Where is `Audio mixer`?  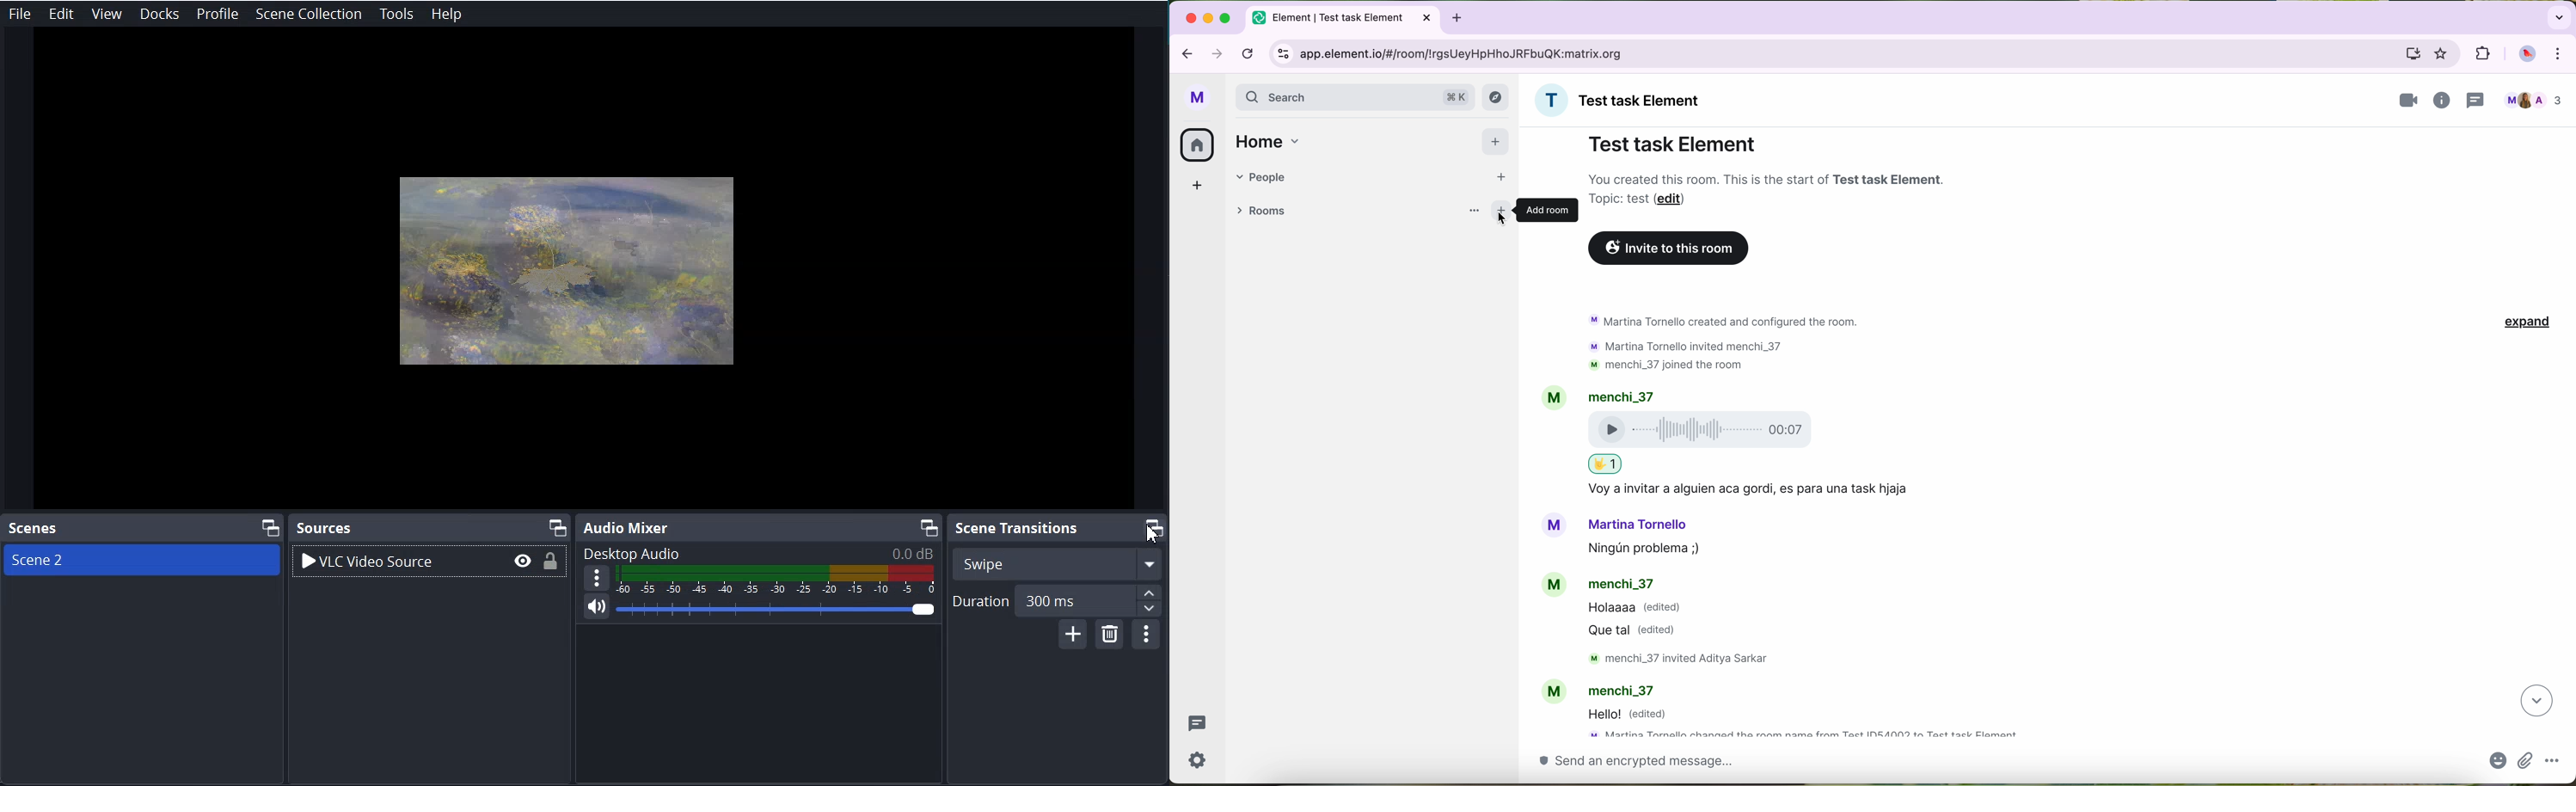 Audio mixer is located at coordinates (628, 527).